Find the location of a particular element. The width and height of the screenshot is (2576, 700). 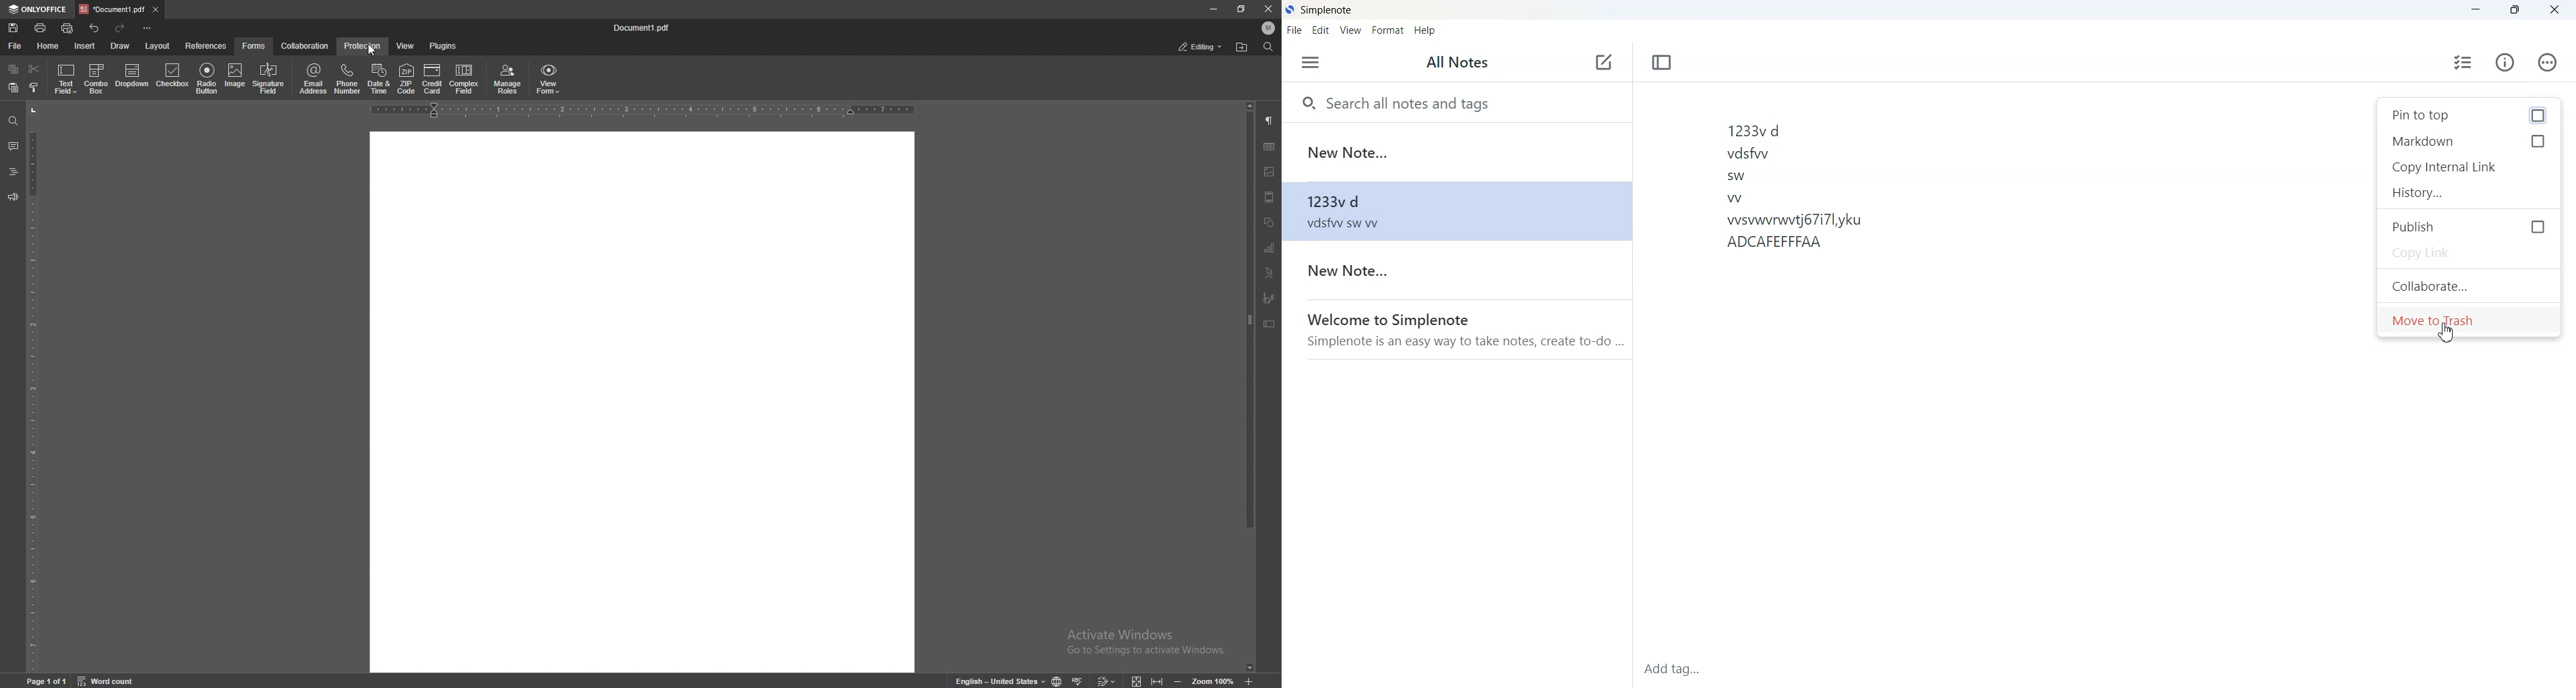

1233vd

vdsfwv

sw

w
wsvwvrwitj67i7l,yku
ADCAFEFFFAA is located at coordinates (1797, 189).